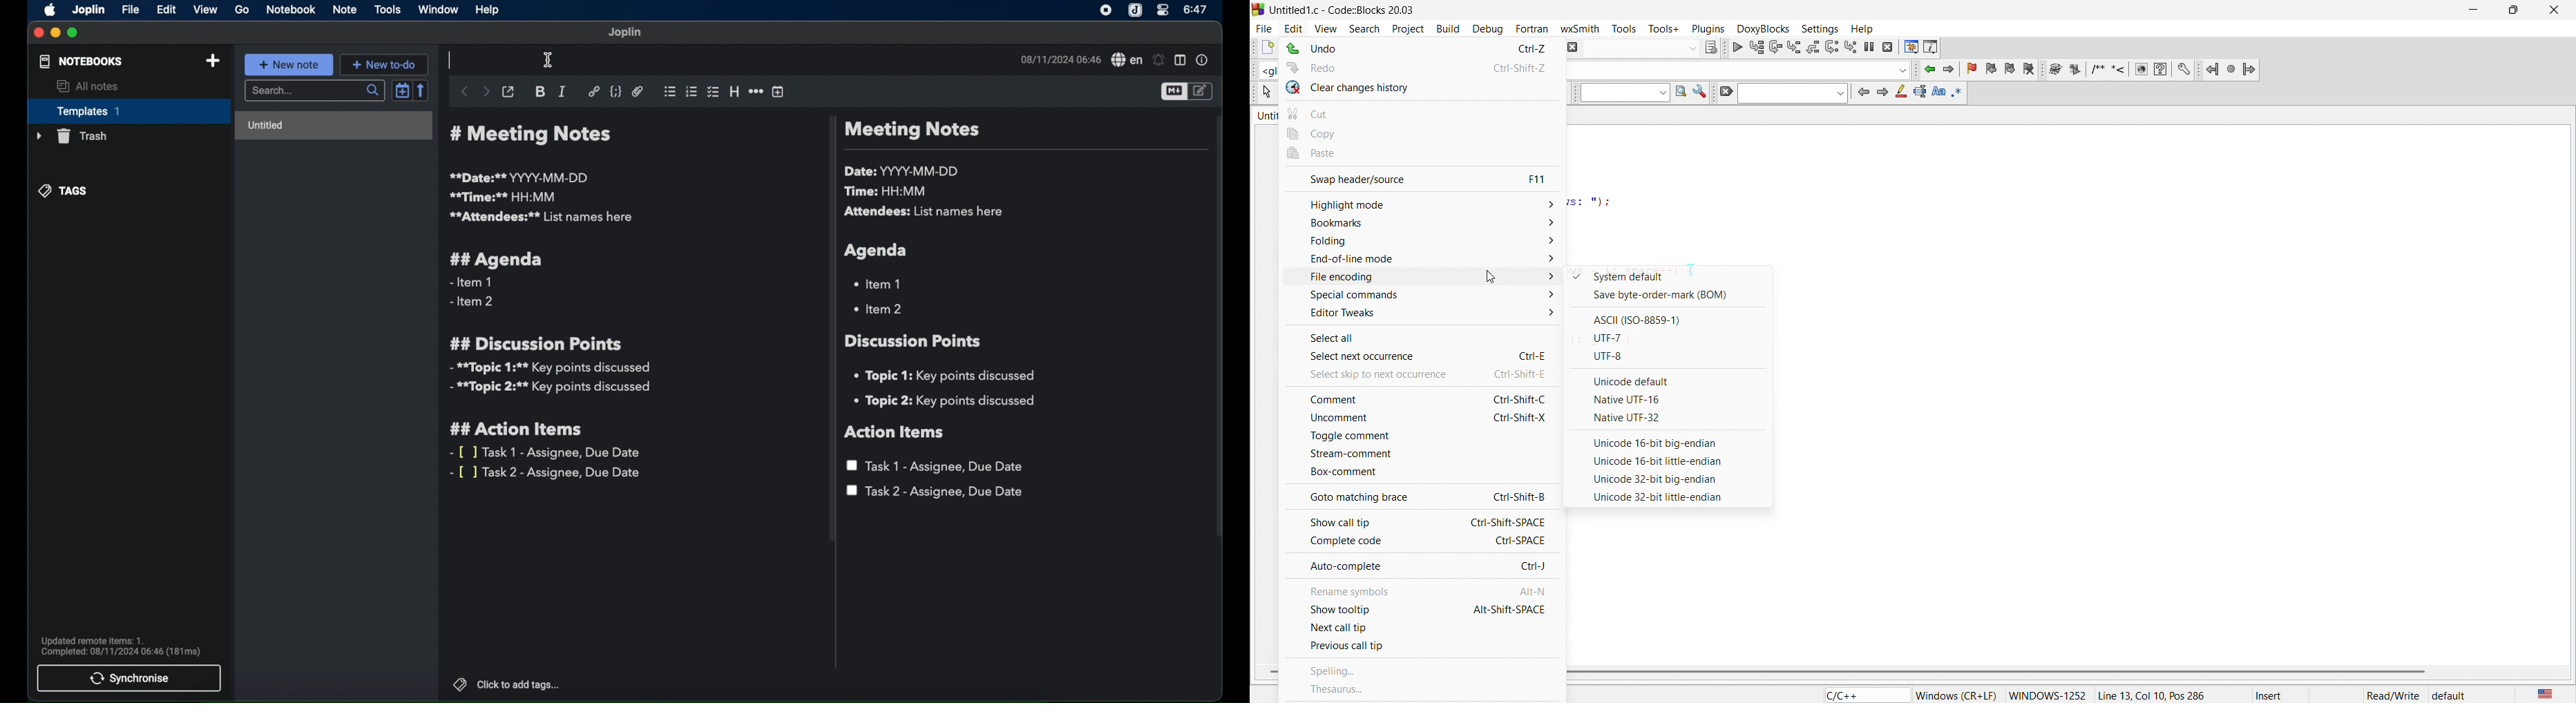 This screenshot has width=2576, height=728. What do you see at coordinates (626, 33) in the screenshot?
I see `Joplin` at bounding box center [626, 33].